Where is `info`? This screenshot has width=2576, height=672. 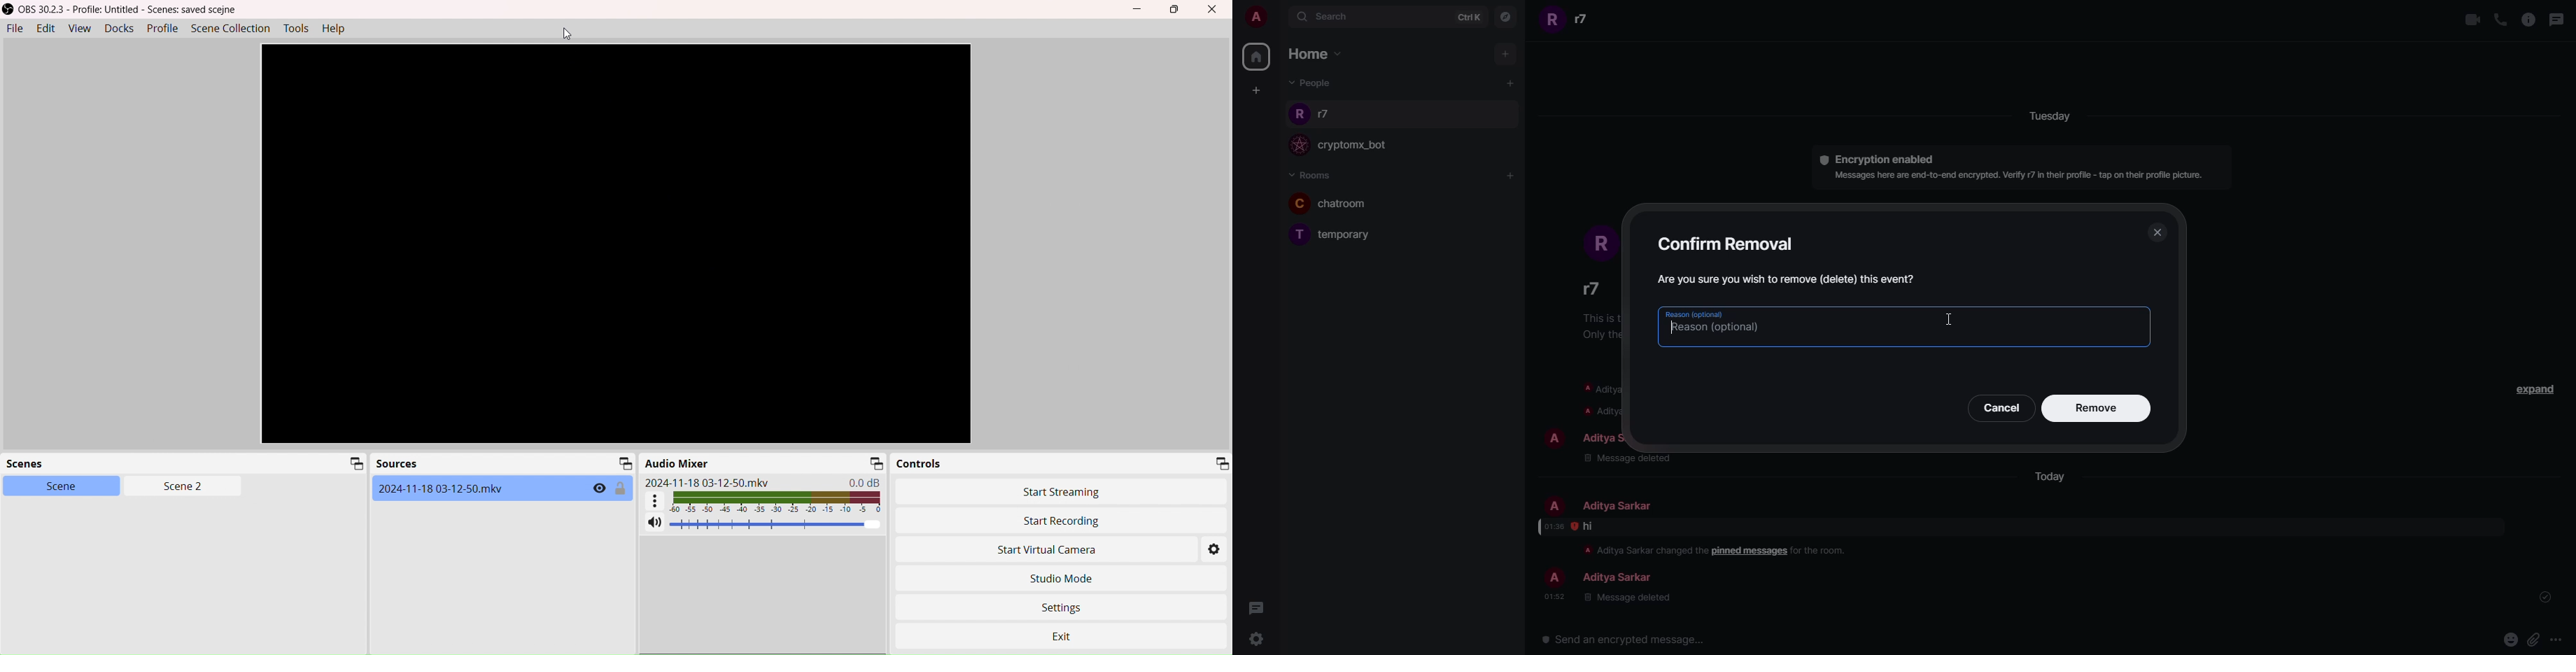 info is located at coordinates (1822, 550).